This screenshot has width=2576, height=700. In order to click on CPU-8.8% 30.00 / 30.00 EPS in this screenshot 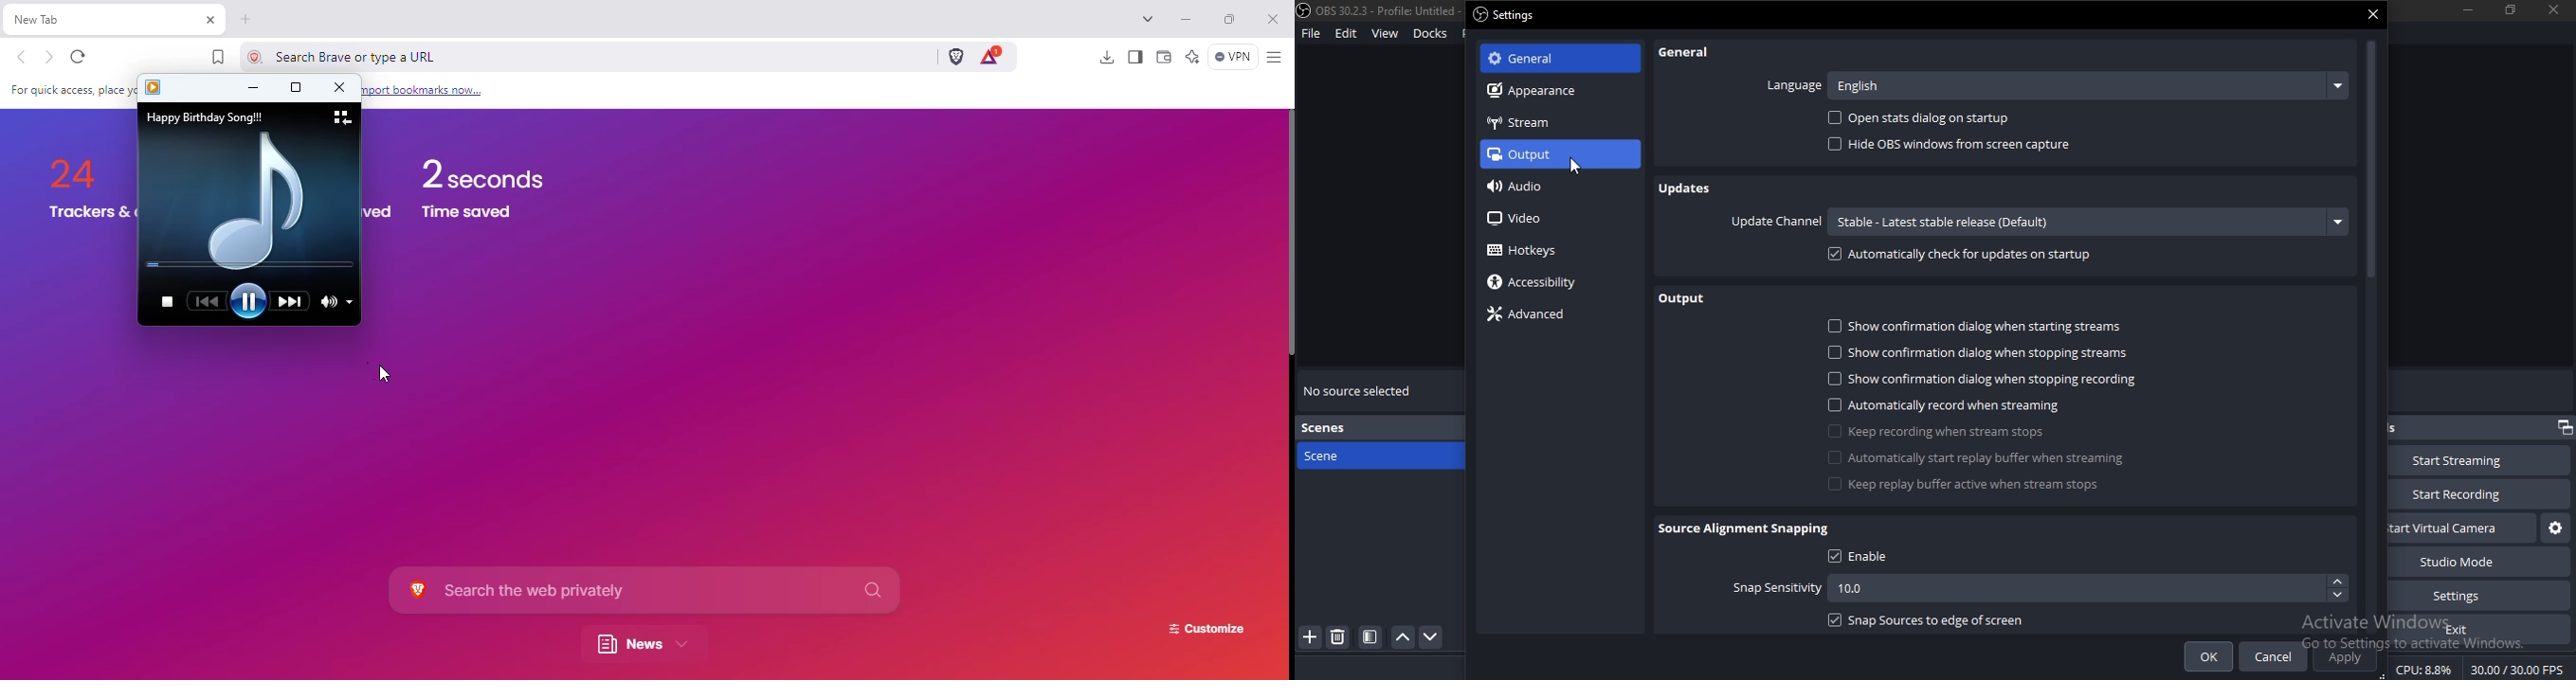, I will do `click(2484, 665)`.